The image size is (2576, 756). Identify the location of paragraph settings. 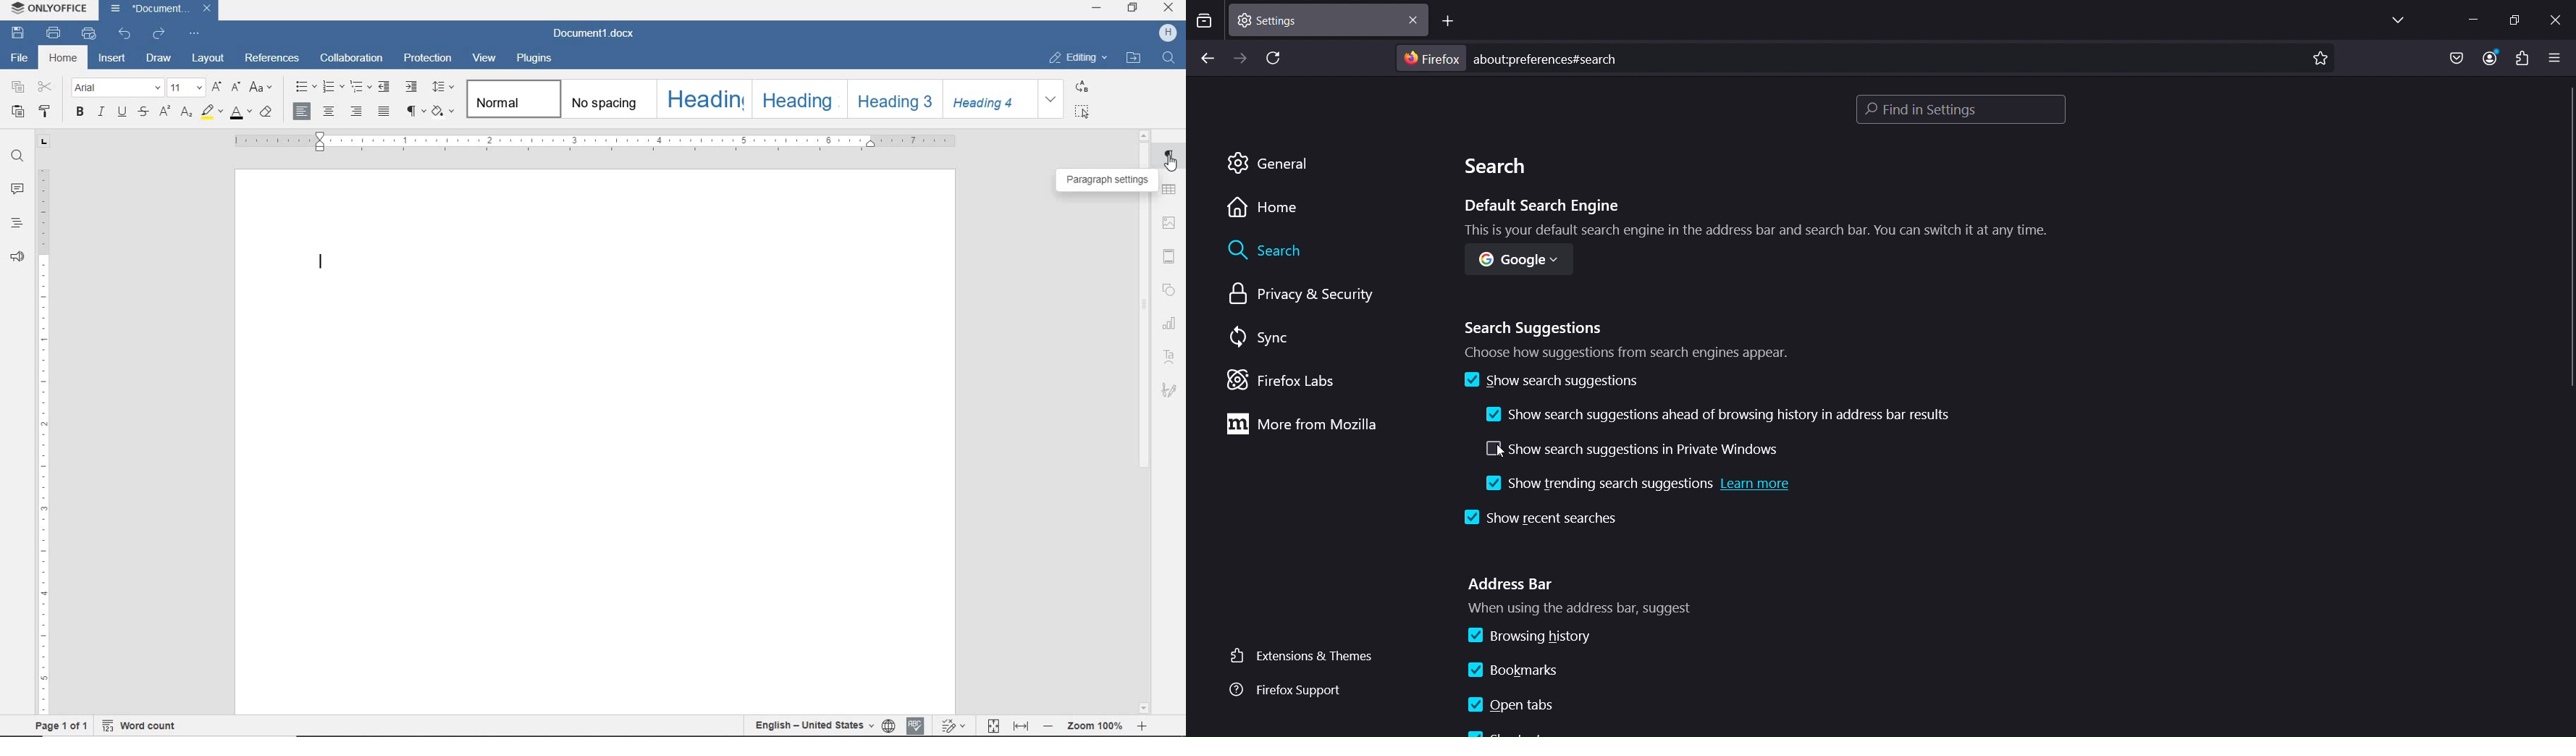
(1169, 159).